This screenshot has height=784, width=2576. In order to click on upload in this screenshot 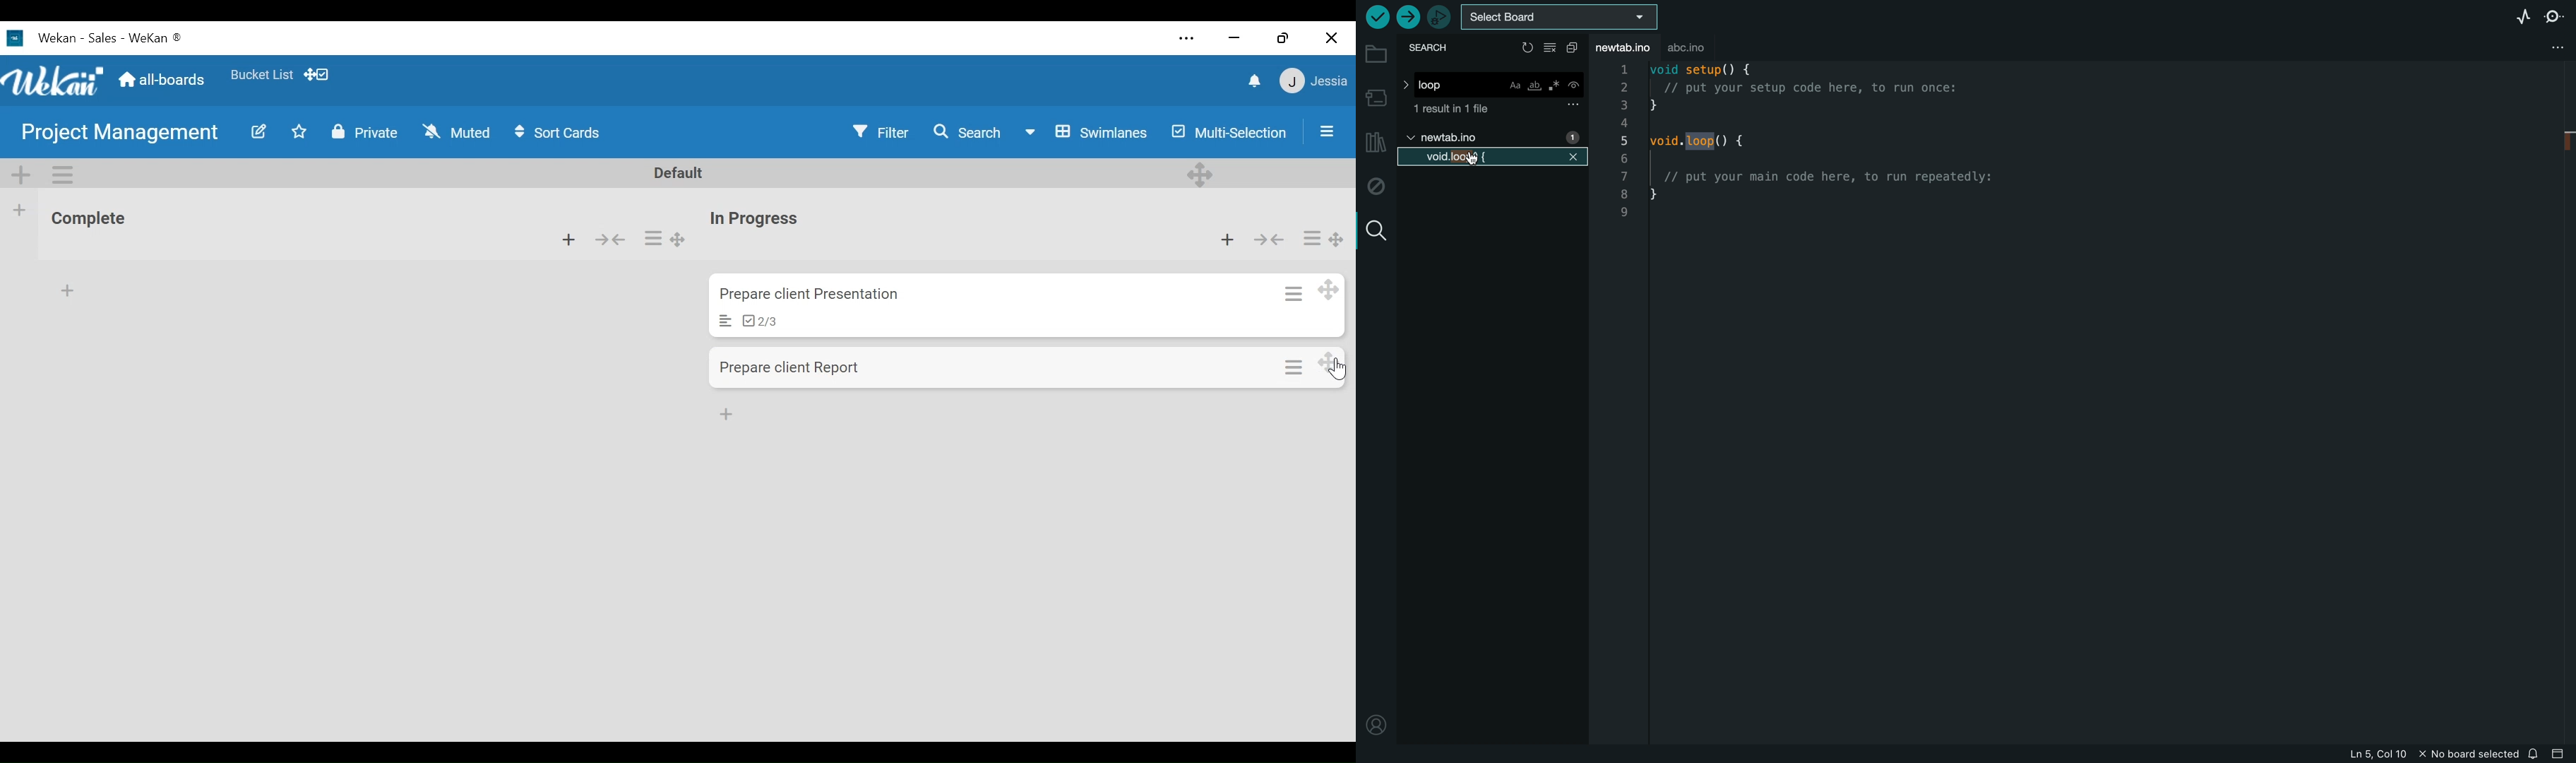, I will do `click(1407, 17)`.